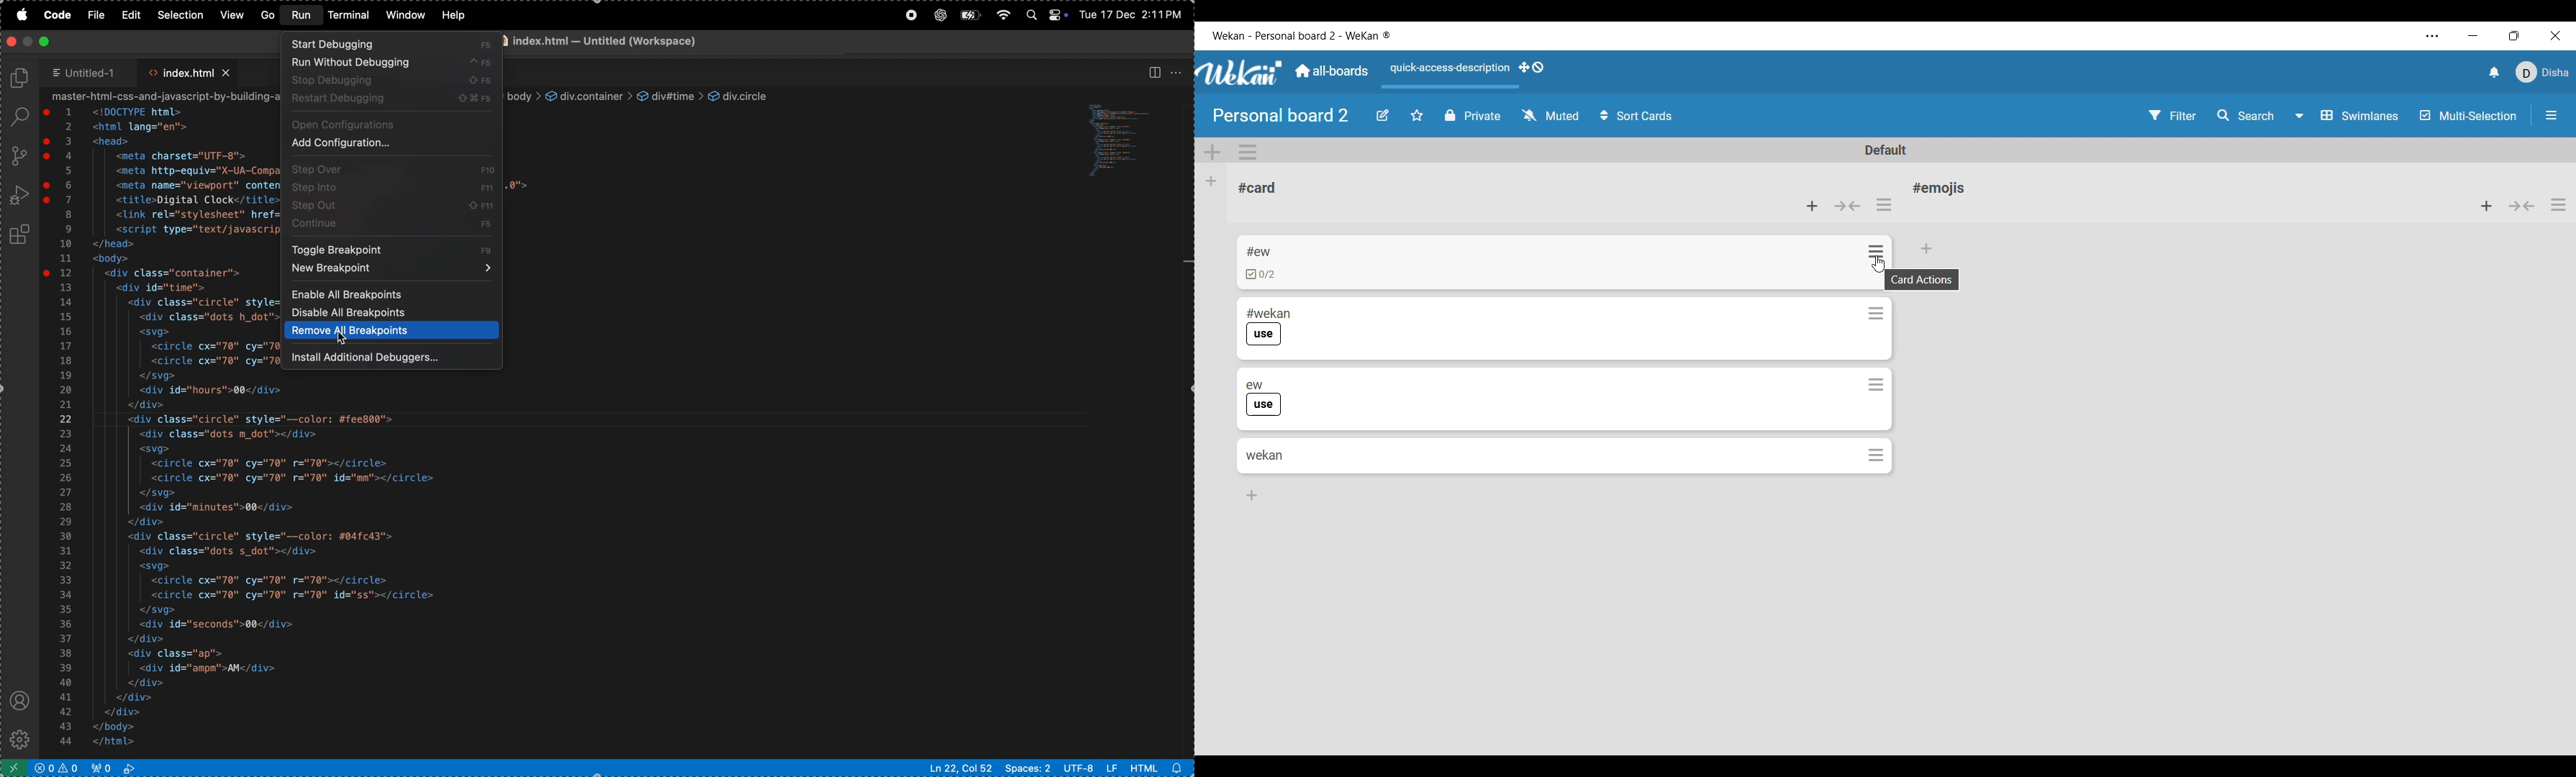 This screenshot has height=784, width=2576. Describe the element at coordinates (394, 359) in the screenshot. I see `install adttional debbuggers` at that location.